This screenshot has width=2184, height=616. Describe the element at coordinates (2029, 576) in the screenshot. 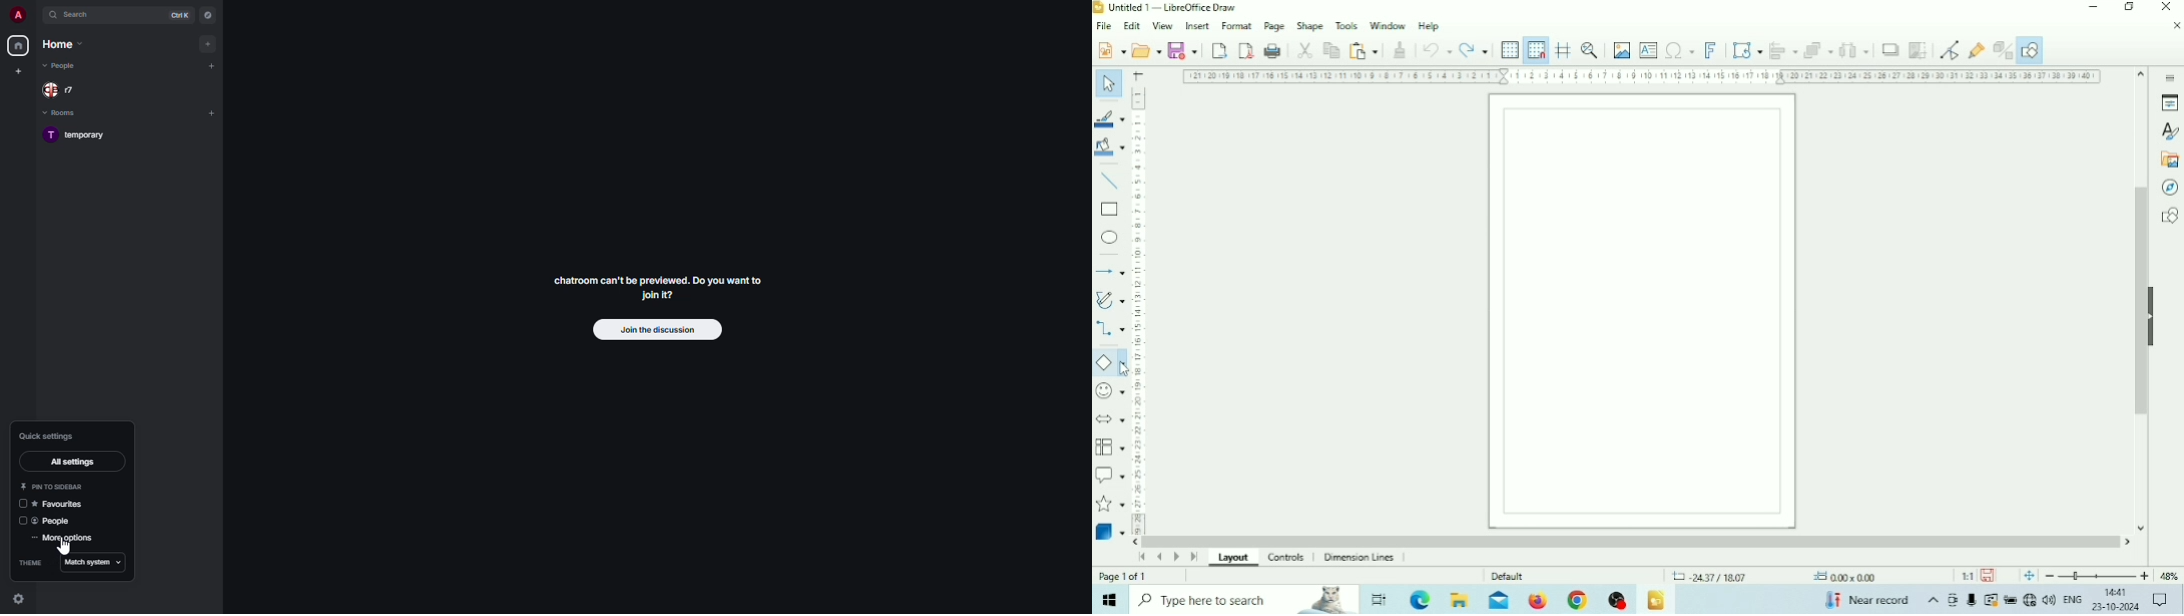

I see `Fit page to current window` at that location.